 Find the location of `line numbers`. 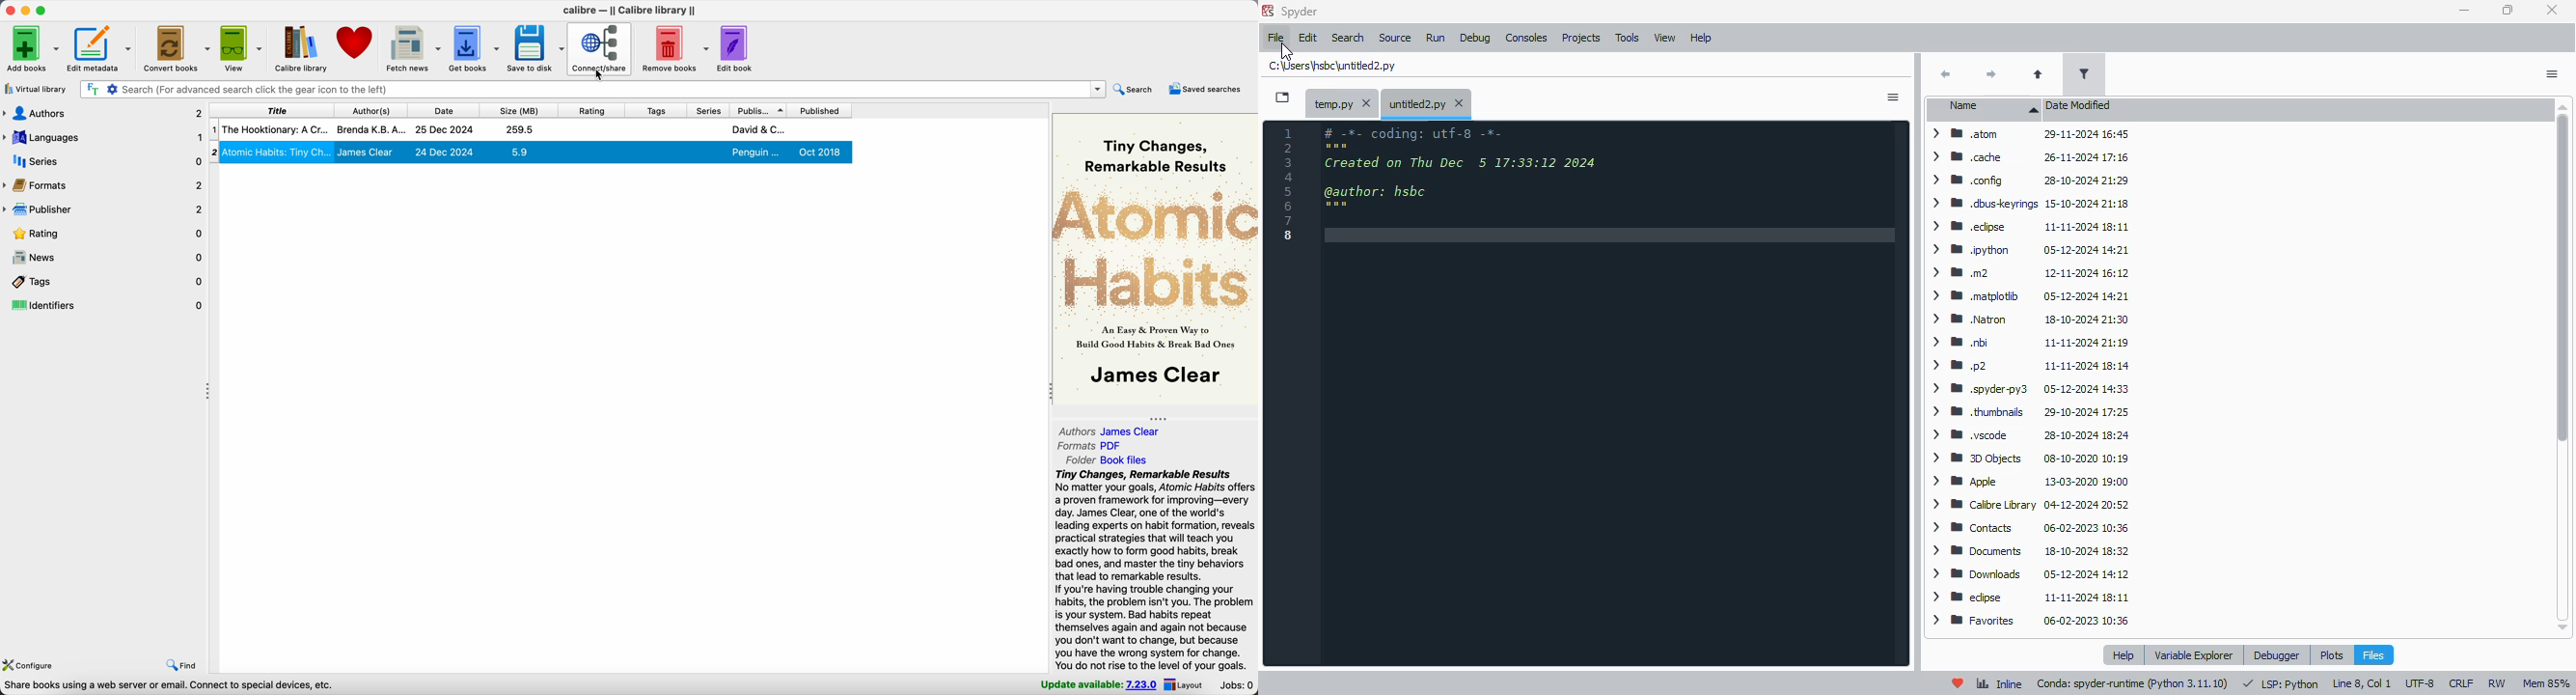

line numbers is located at coordinates (1290, 183).